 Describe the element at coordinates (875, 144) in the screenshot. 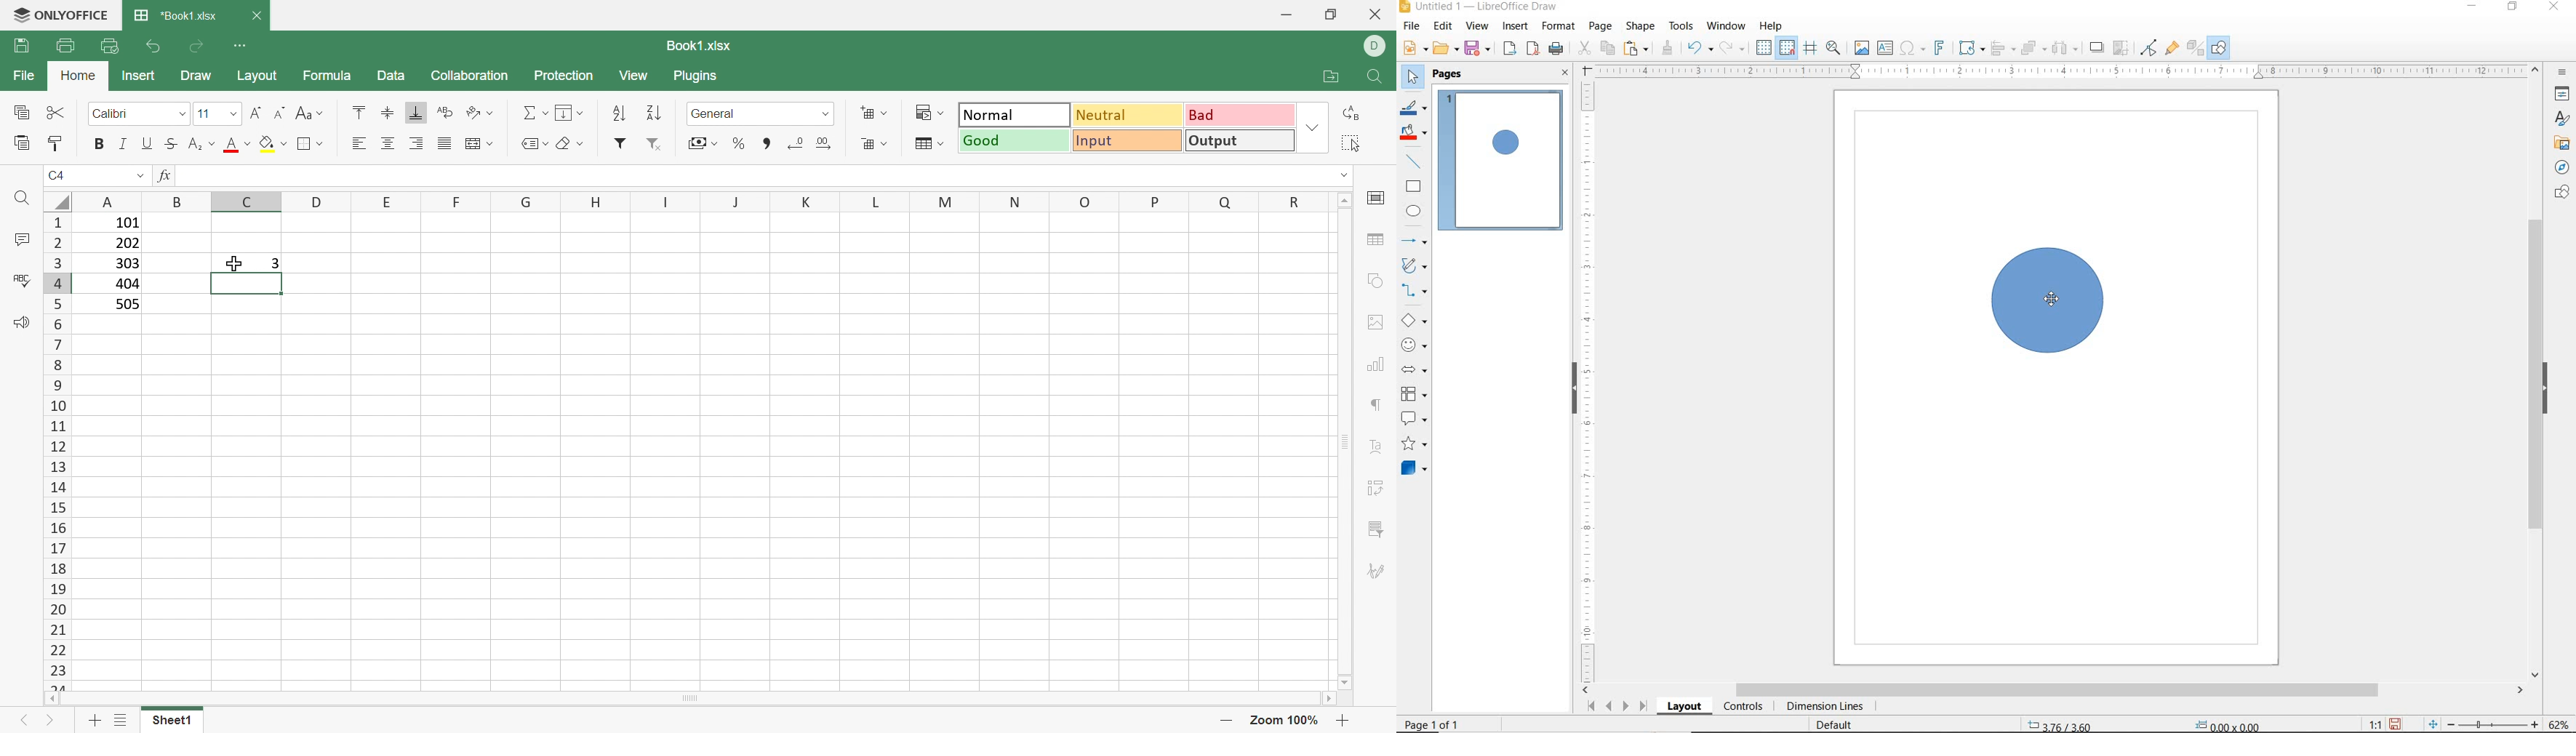

I see `Delete cells` at that location.